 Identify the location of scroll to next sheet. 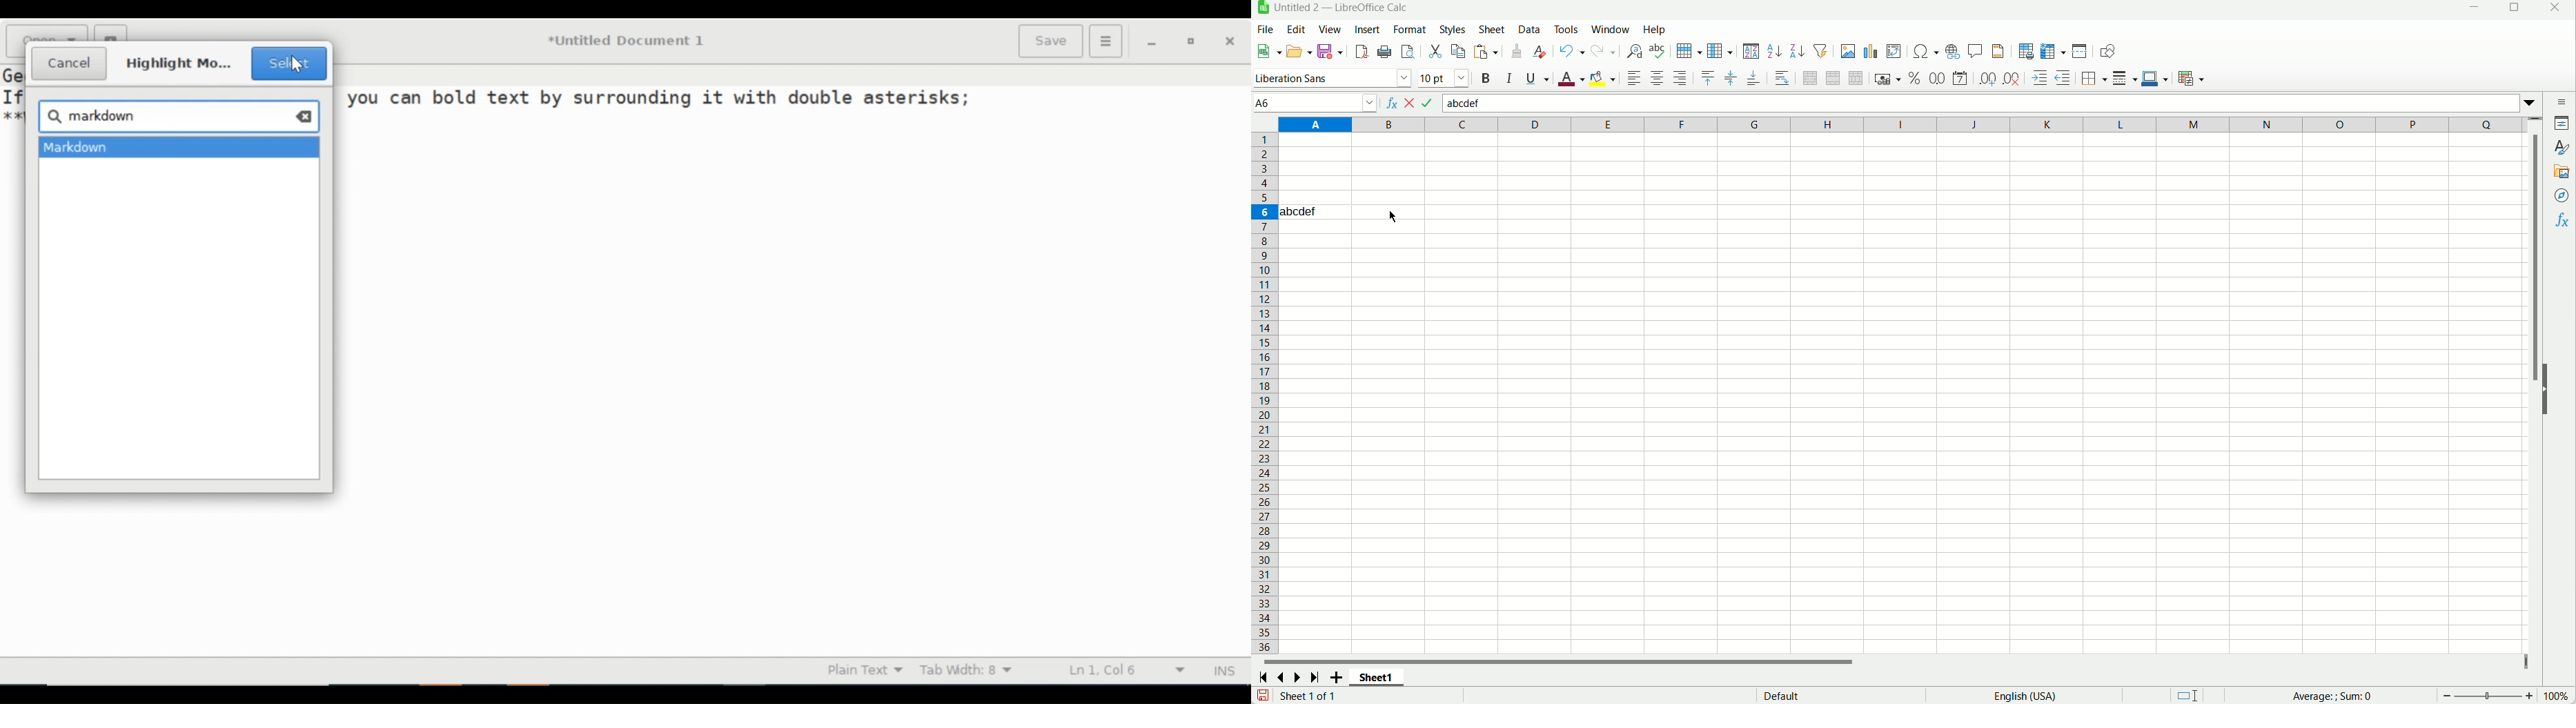
(1300, 676).